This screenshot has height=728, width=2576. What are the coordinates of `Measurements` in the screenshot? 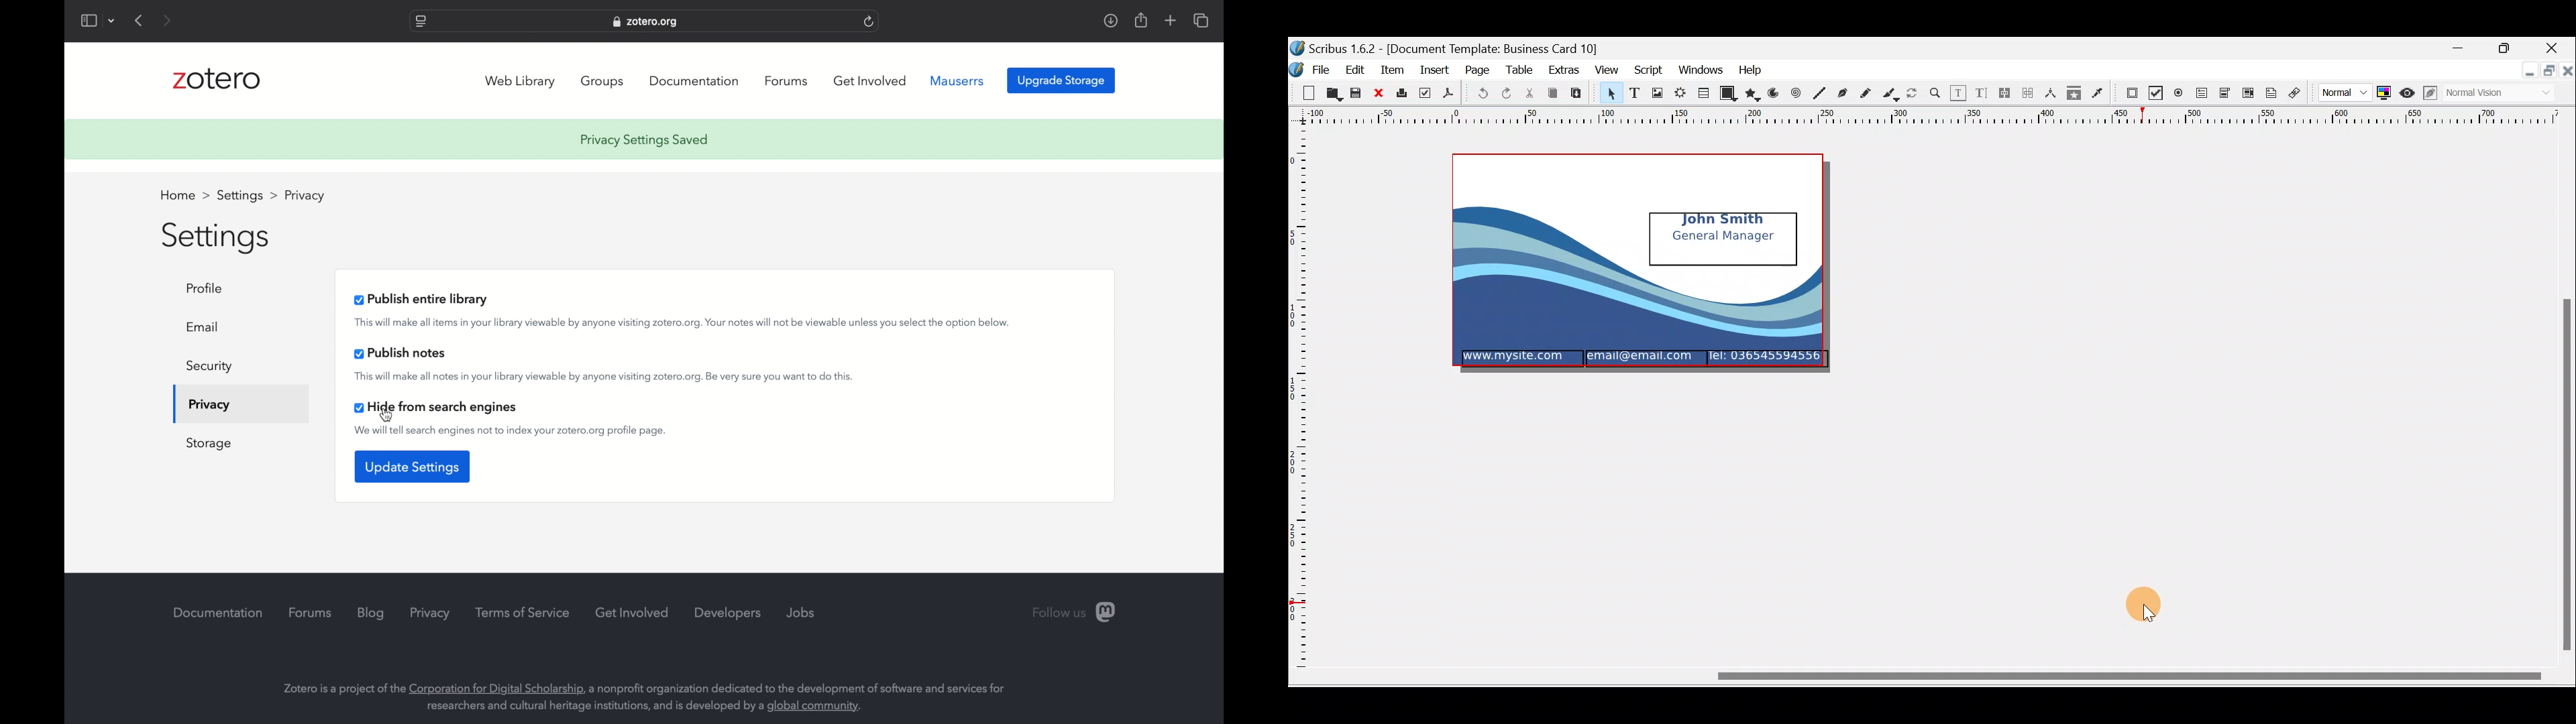 It's located at (2051, 93).